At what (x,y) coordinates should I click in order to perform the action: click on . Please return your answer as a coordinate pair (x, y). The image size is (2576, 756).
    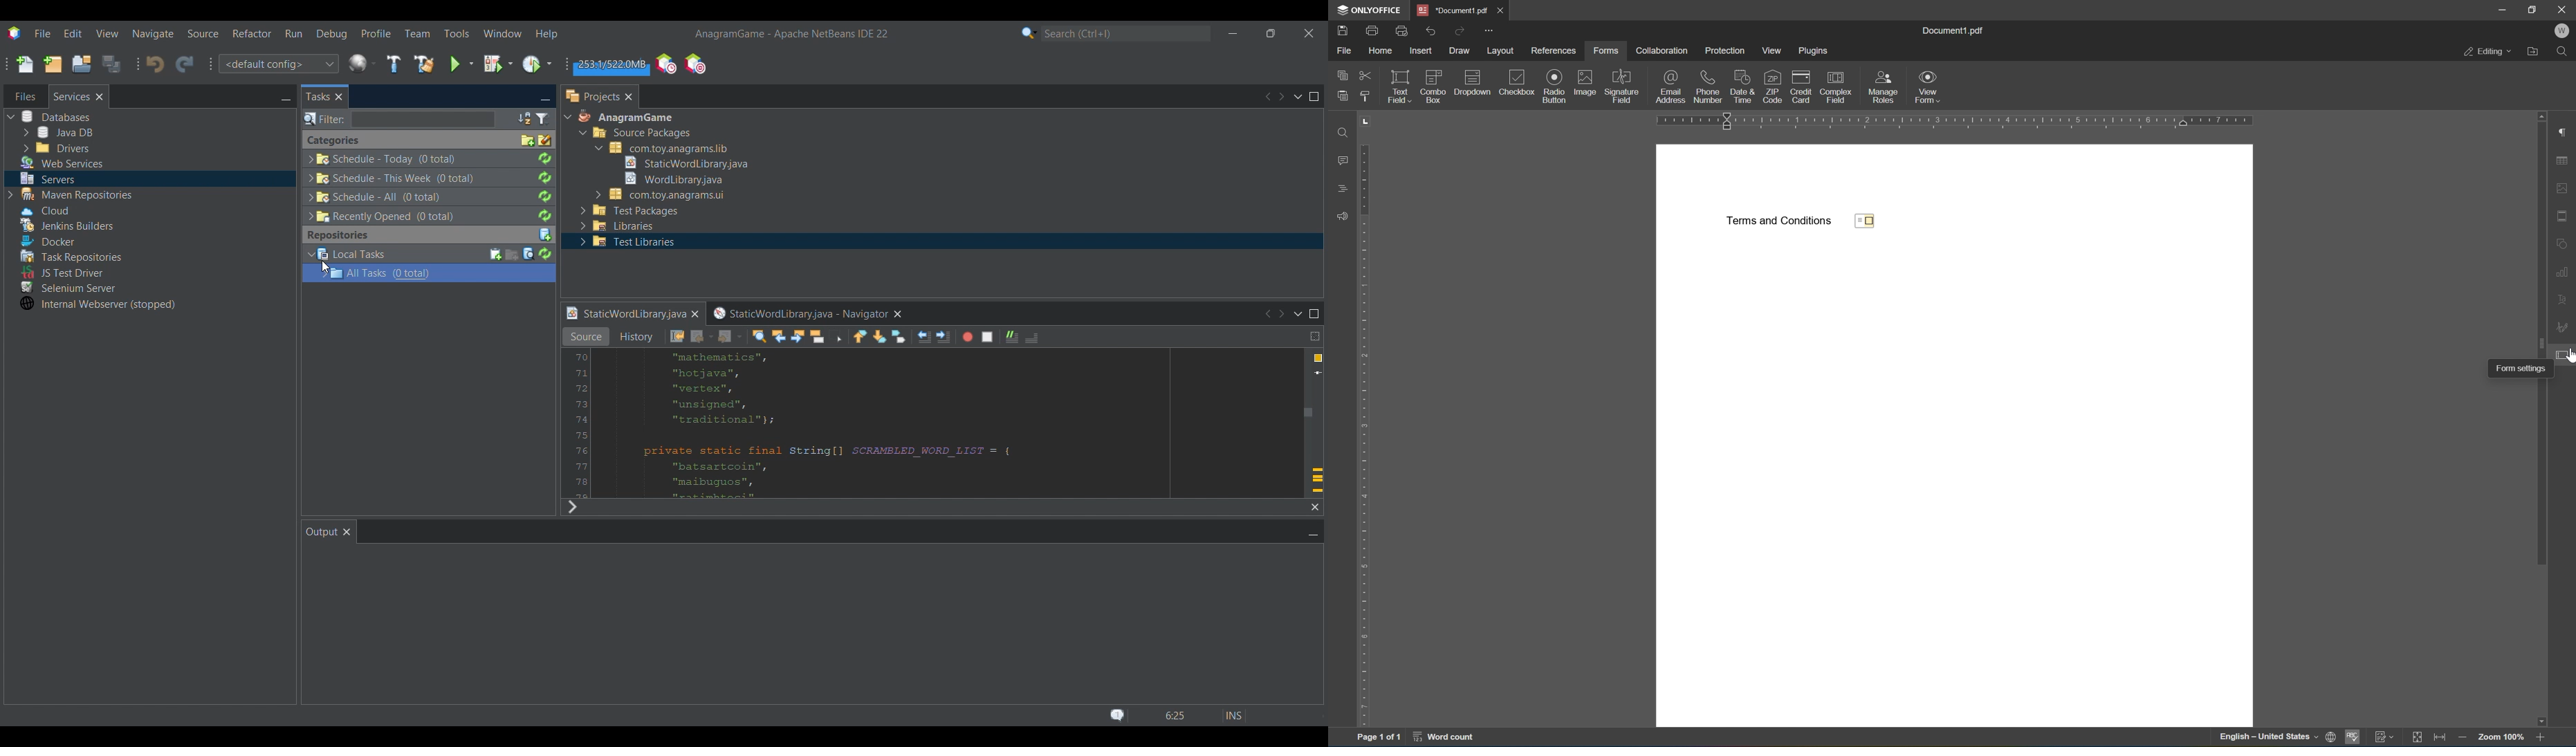
    Looking at the image, I should click on (1886, 86).